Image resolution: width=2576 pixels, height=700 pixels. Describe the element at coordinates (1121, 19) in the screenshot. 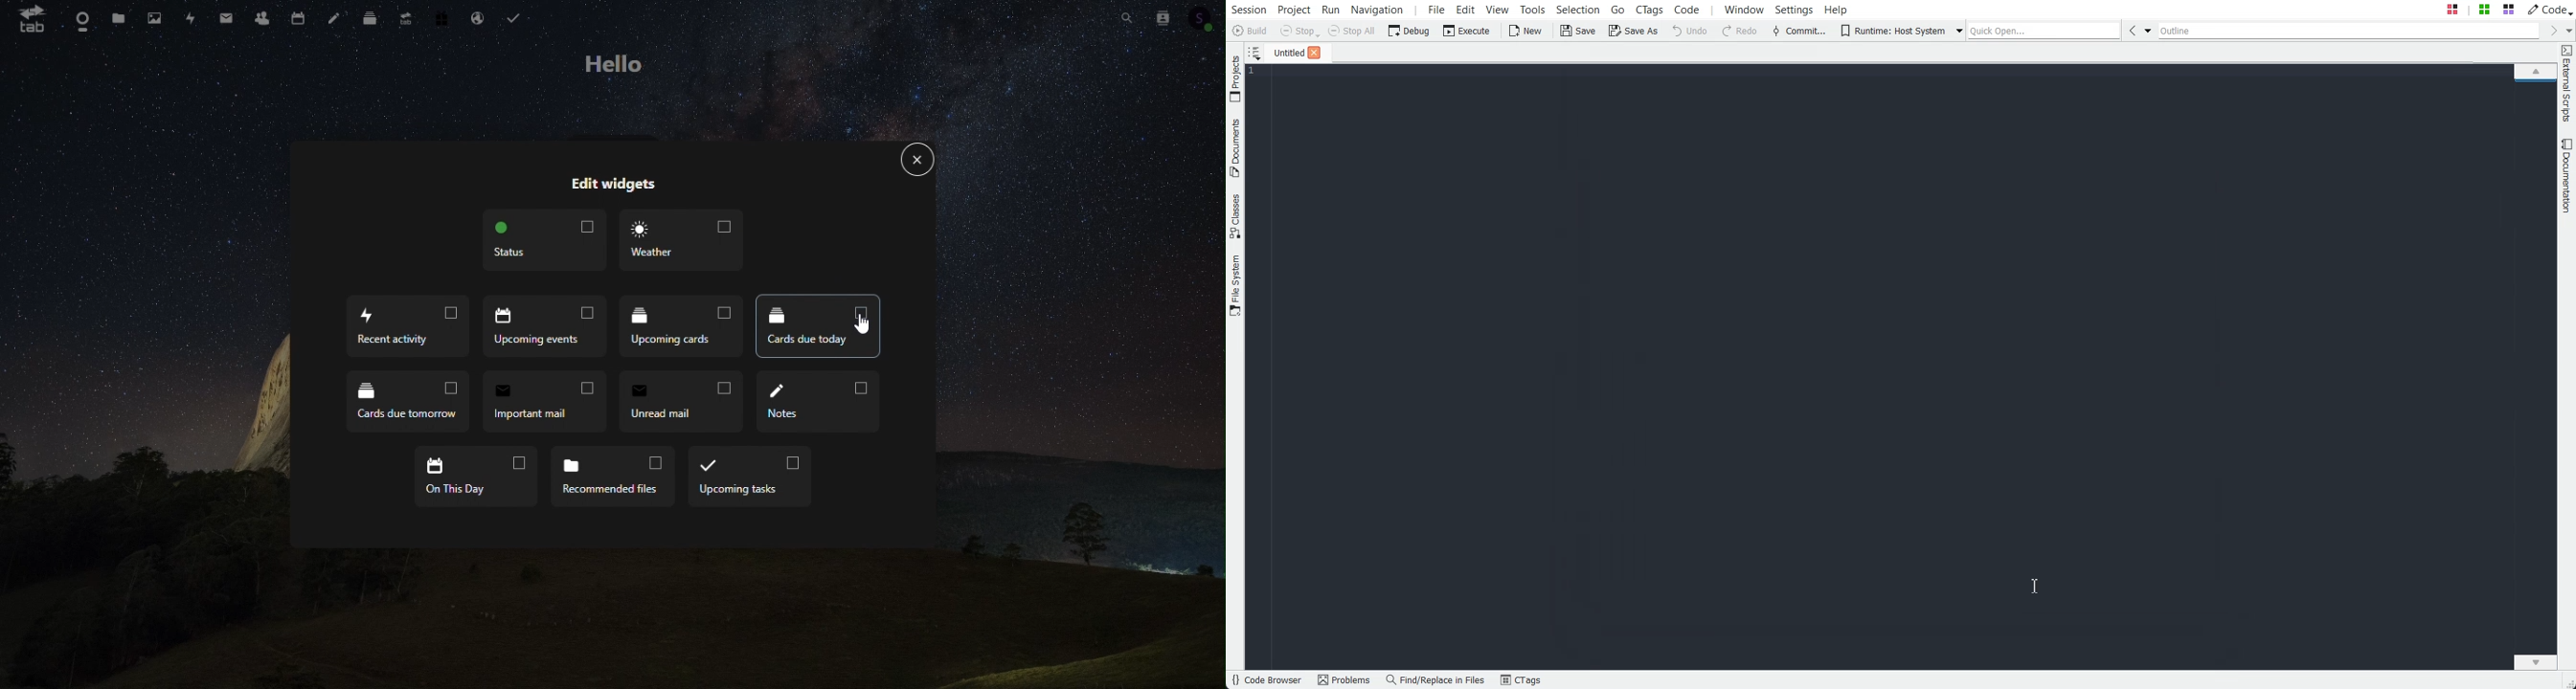

I see `Search` at that location.